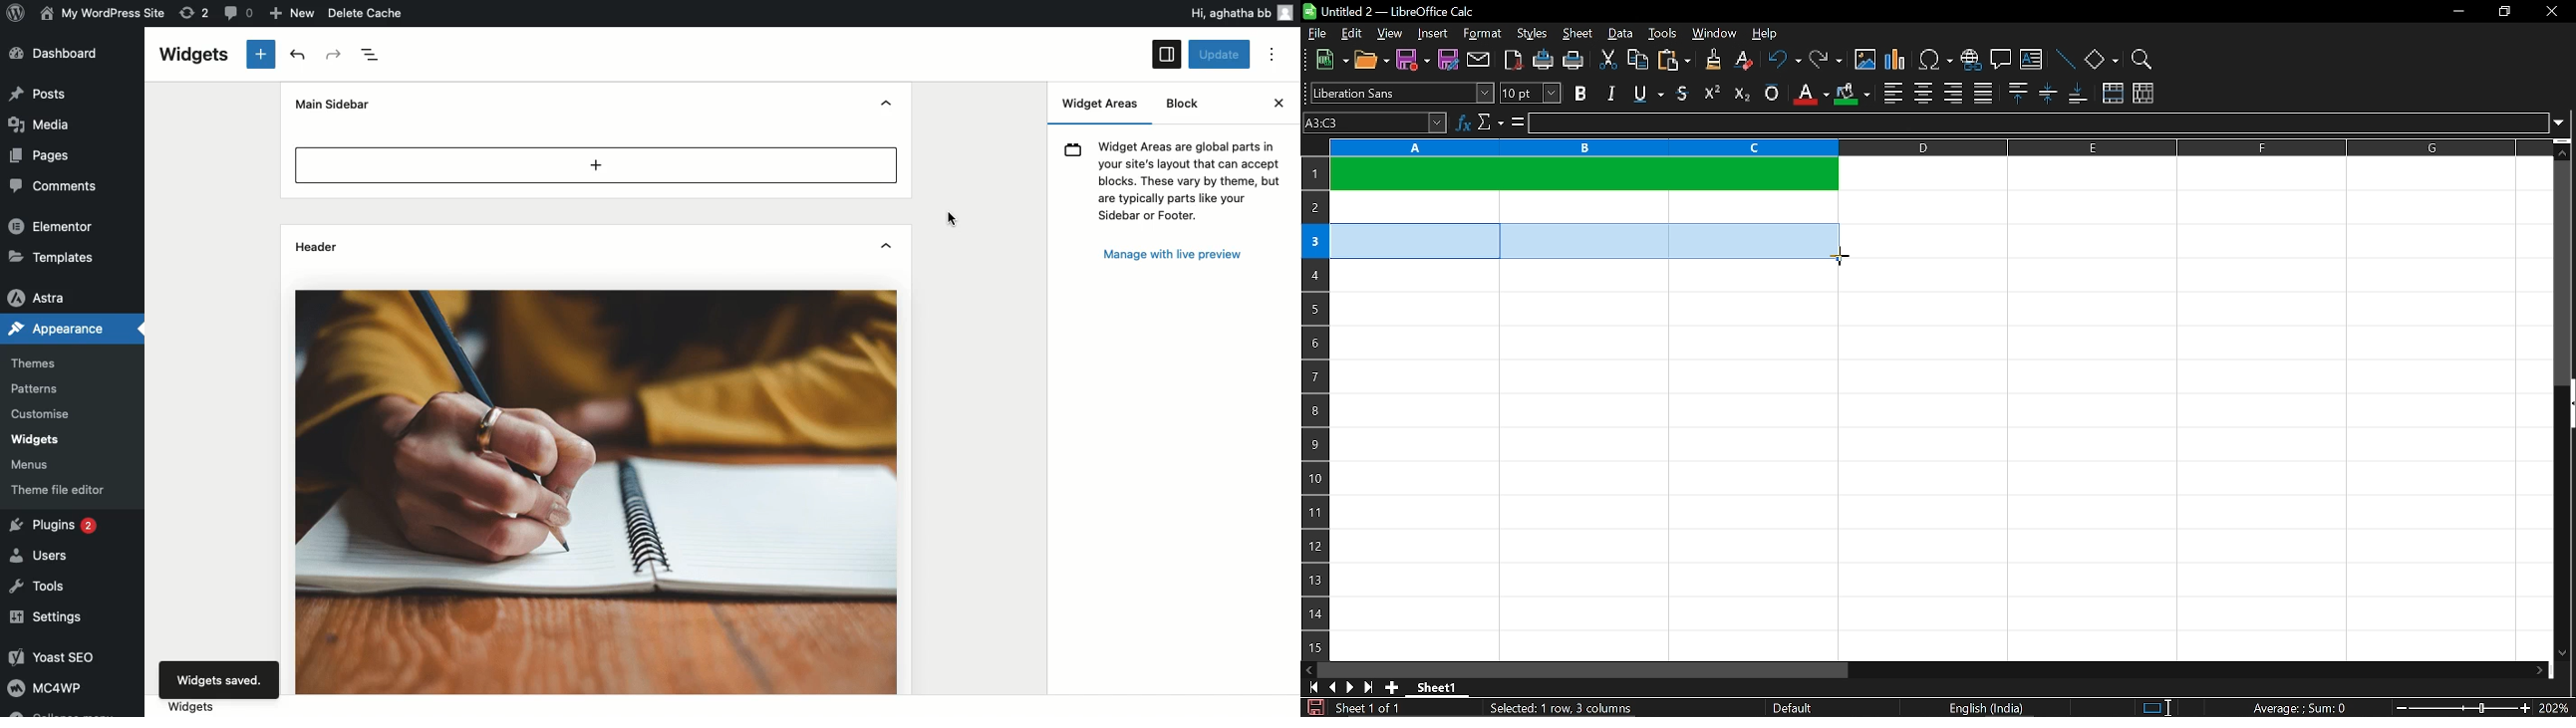 The width and height of the screenshot is (2576, 728). Describe the element at coordinates (105, 12) in the screenshot. I see `Name` at that location.